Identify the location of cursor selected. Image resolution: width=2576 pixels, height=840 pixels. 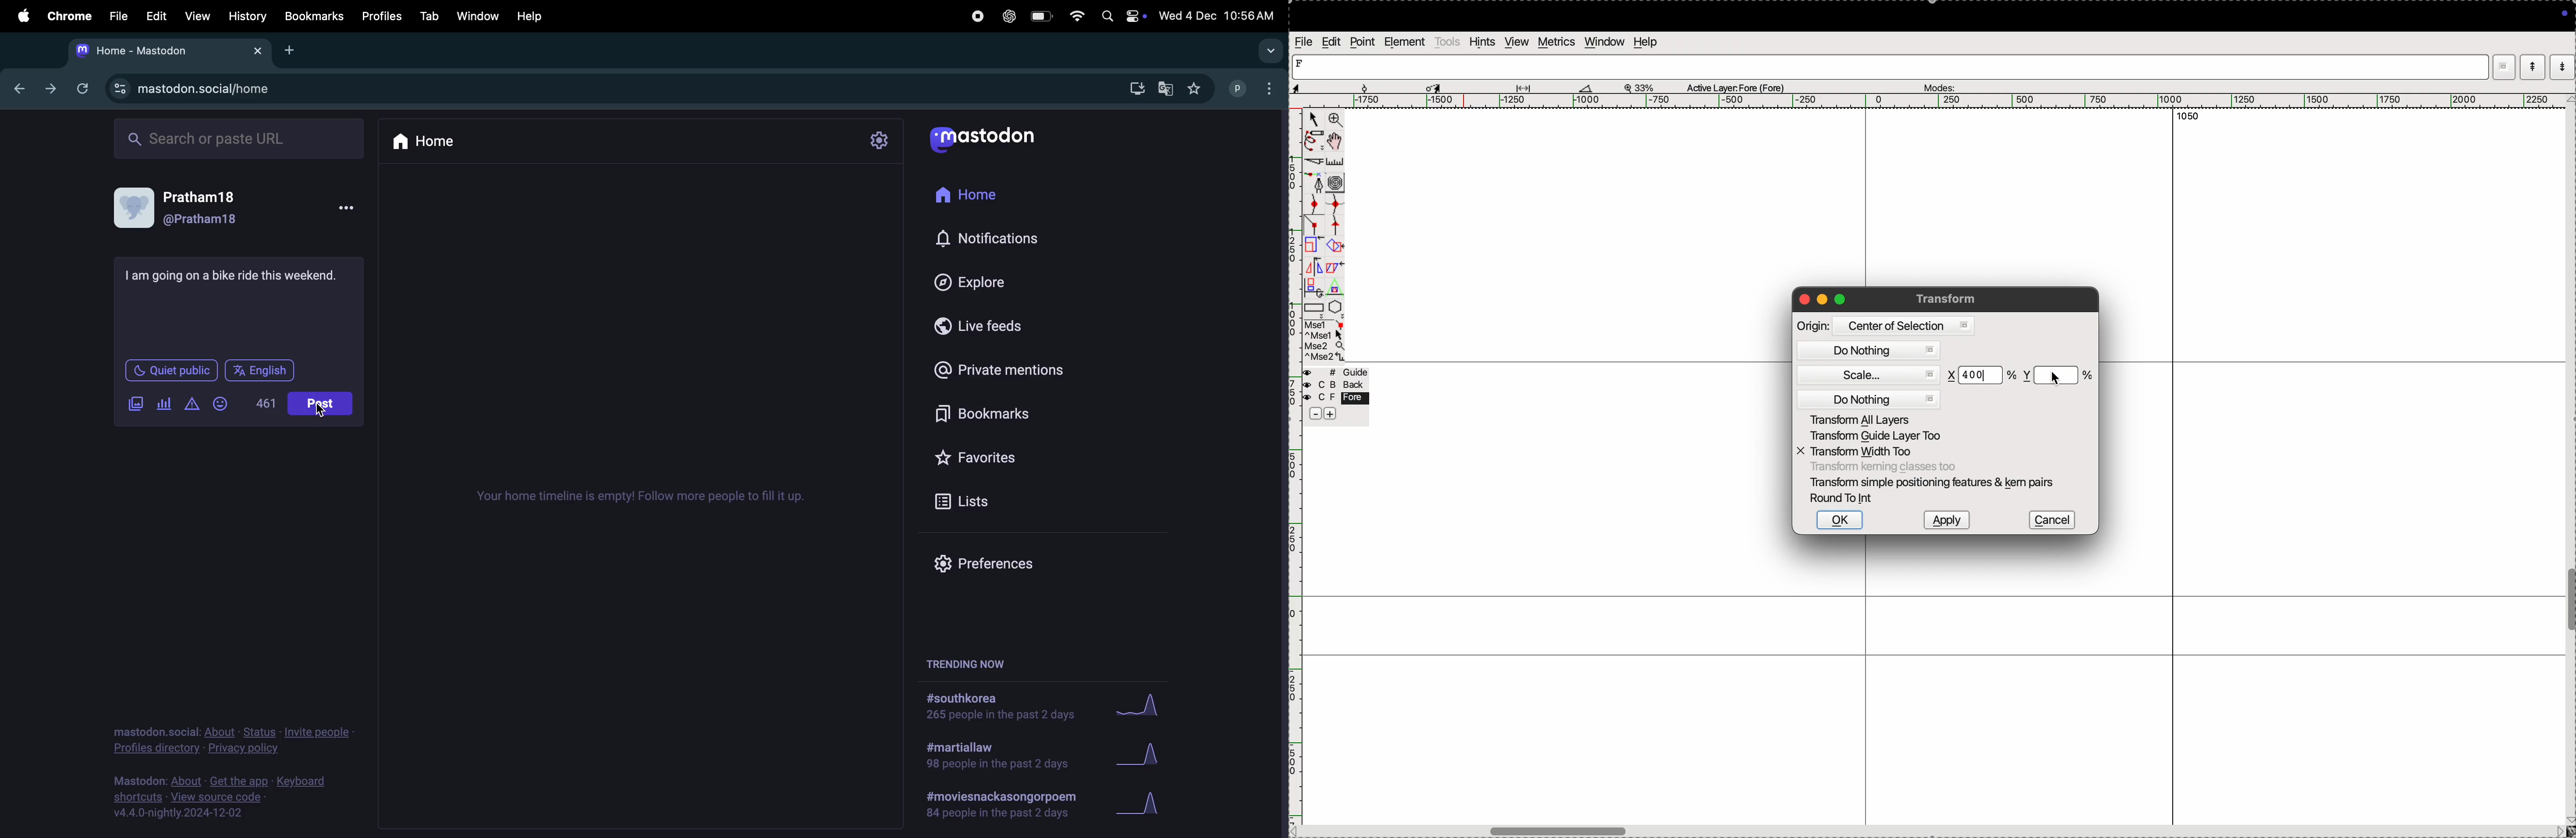
(1435, 86).